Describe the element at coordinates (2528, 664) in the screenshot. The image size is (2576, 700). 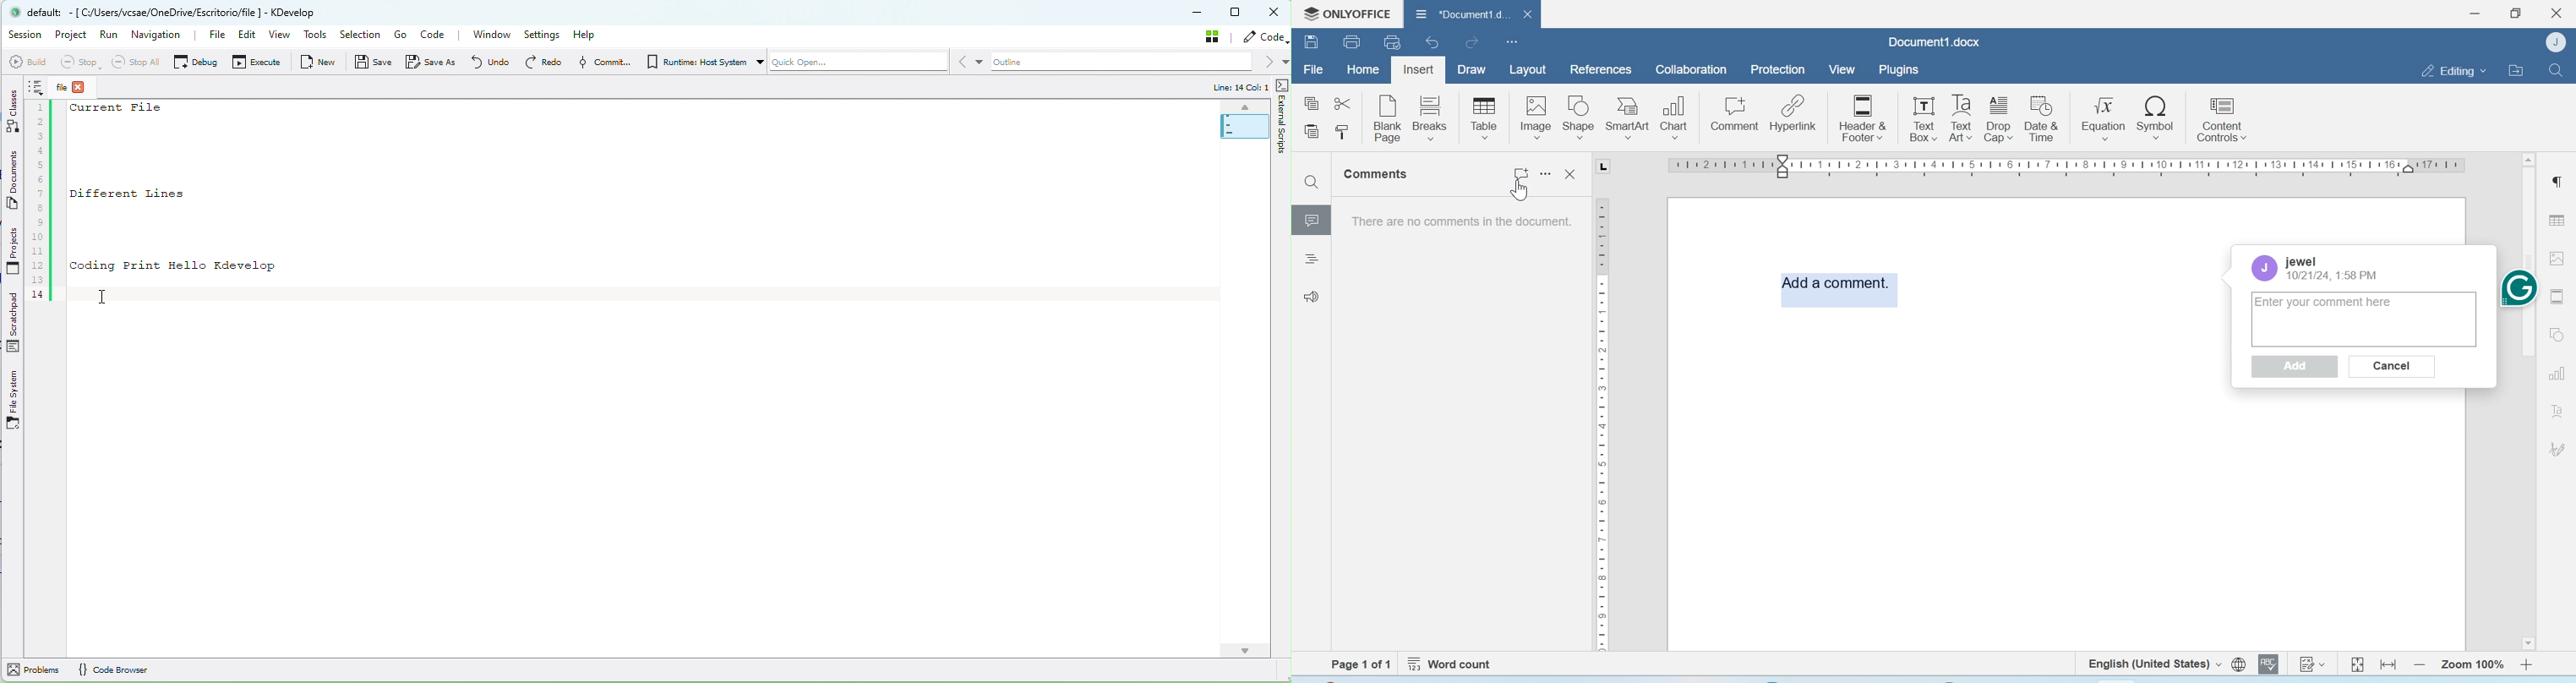
I see `Zoom in` at that location.